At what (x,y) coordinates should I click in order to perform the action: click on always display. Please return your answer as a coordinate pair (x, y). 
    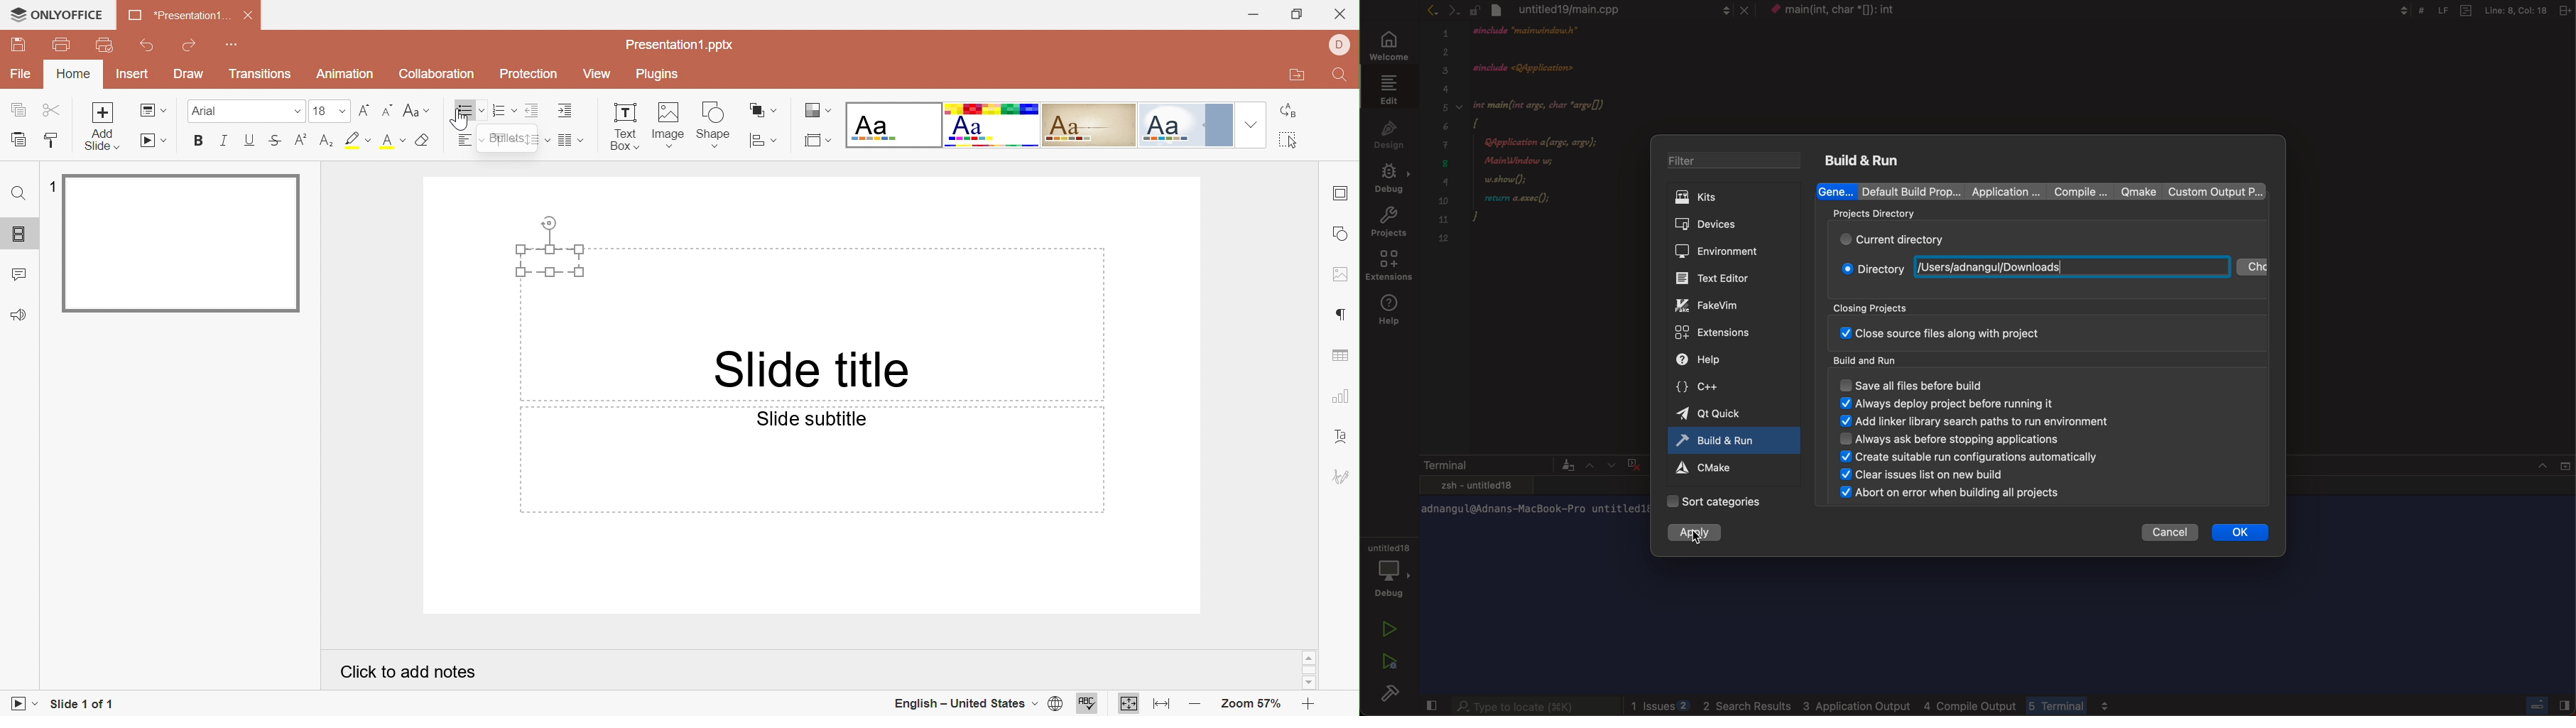
    Looking at the image, I should click on (1951, 404).